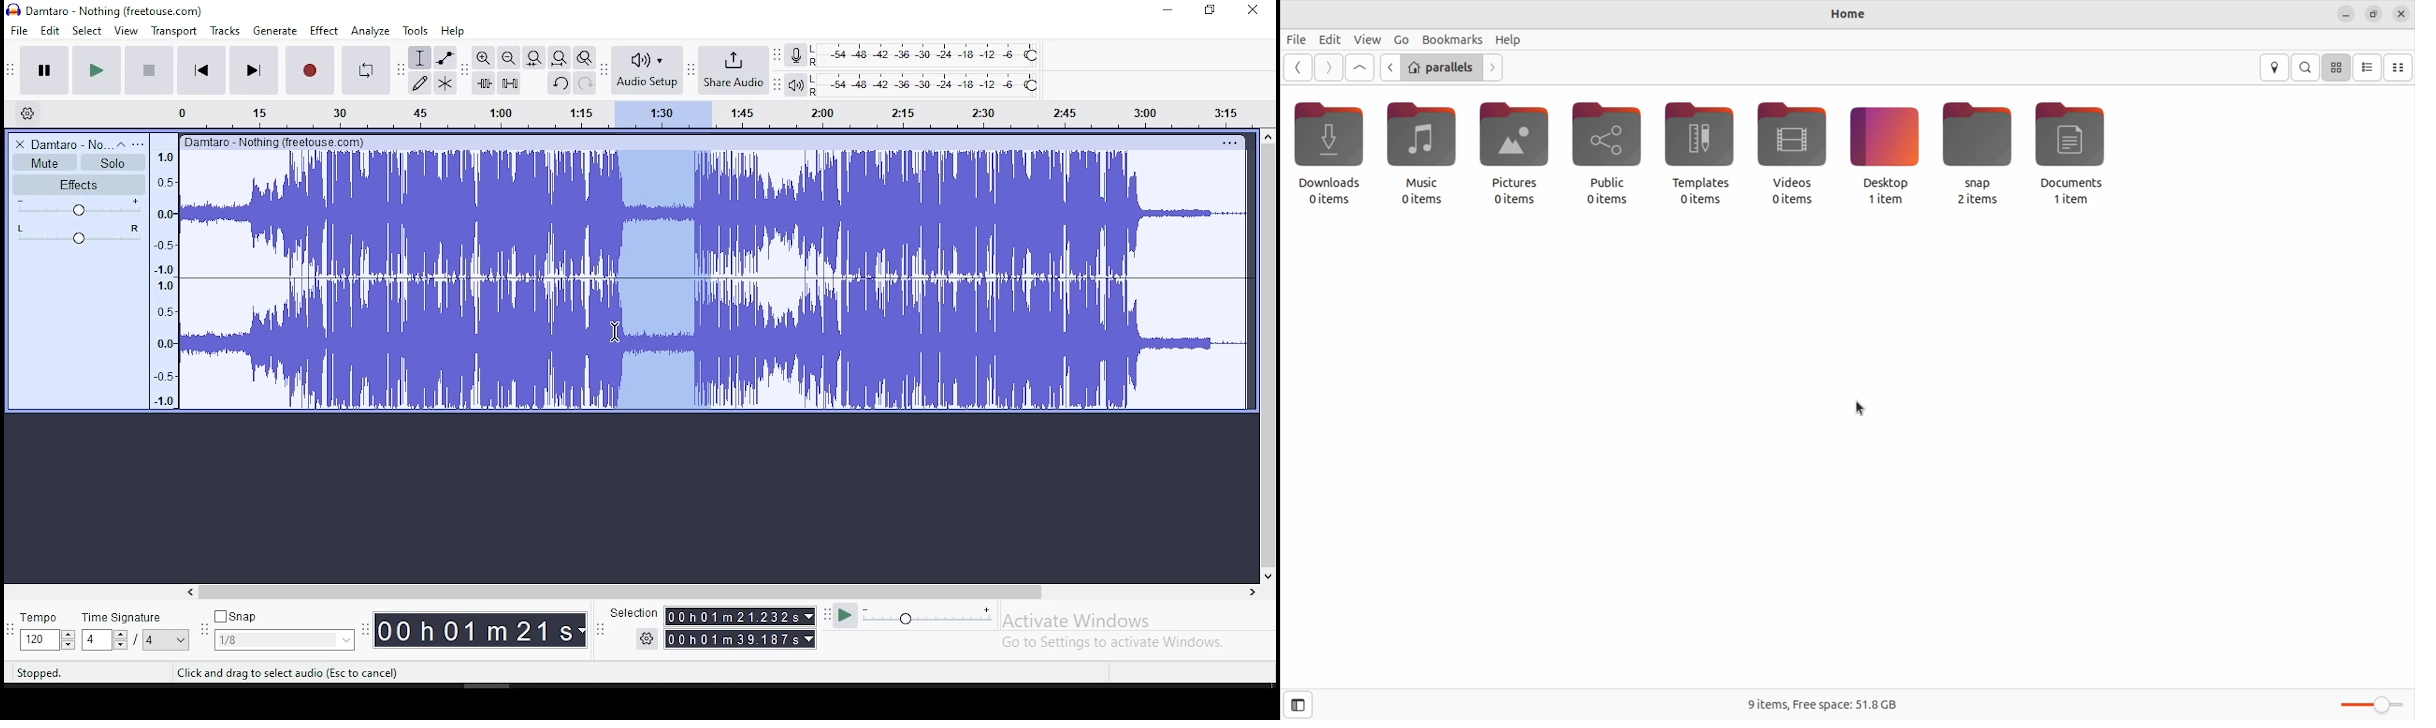 Image resolution: width=2436 pixels, height=728 pixels. I want to click on loaction, so click(2275, 66).